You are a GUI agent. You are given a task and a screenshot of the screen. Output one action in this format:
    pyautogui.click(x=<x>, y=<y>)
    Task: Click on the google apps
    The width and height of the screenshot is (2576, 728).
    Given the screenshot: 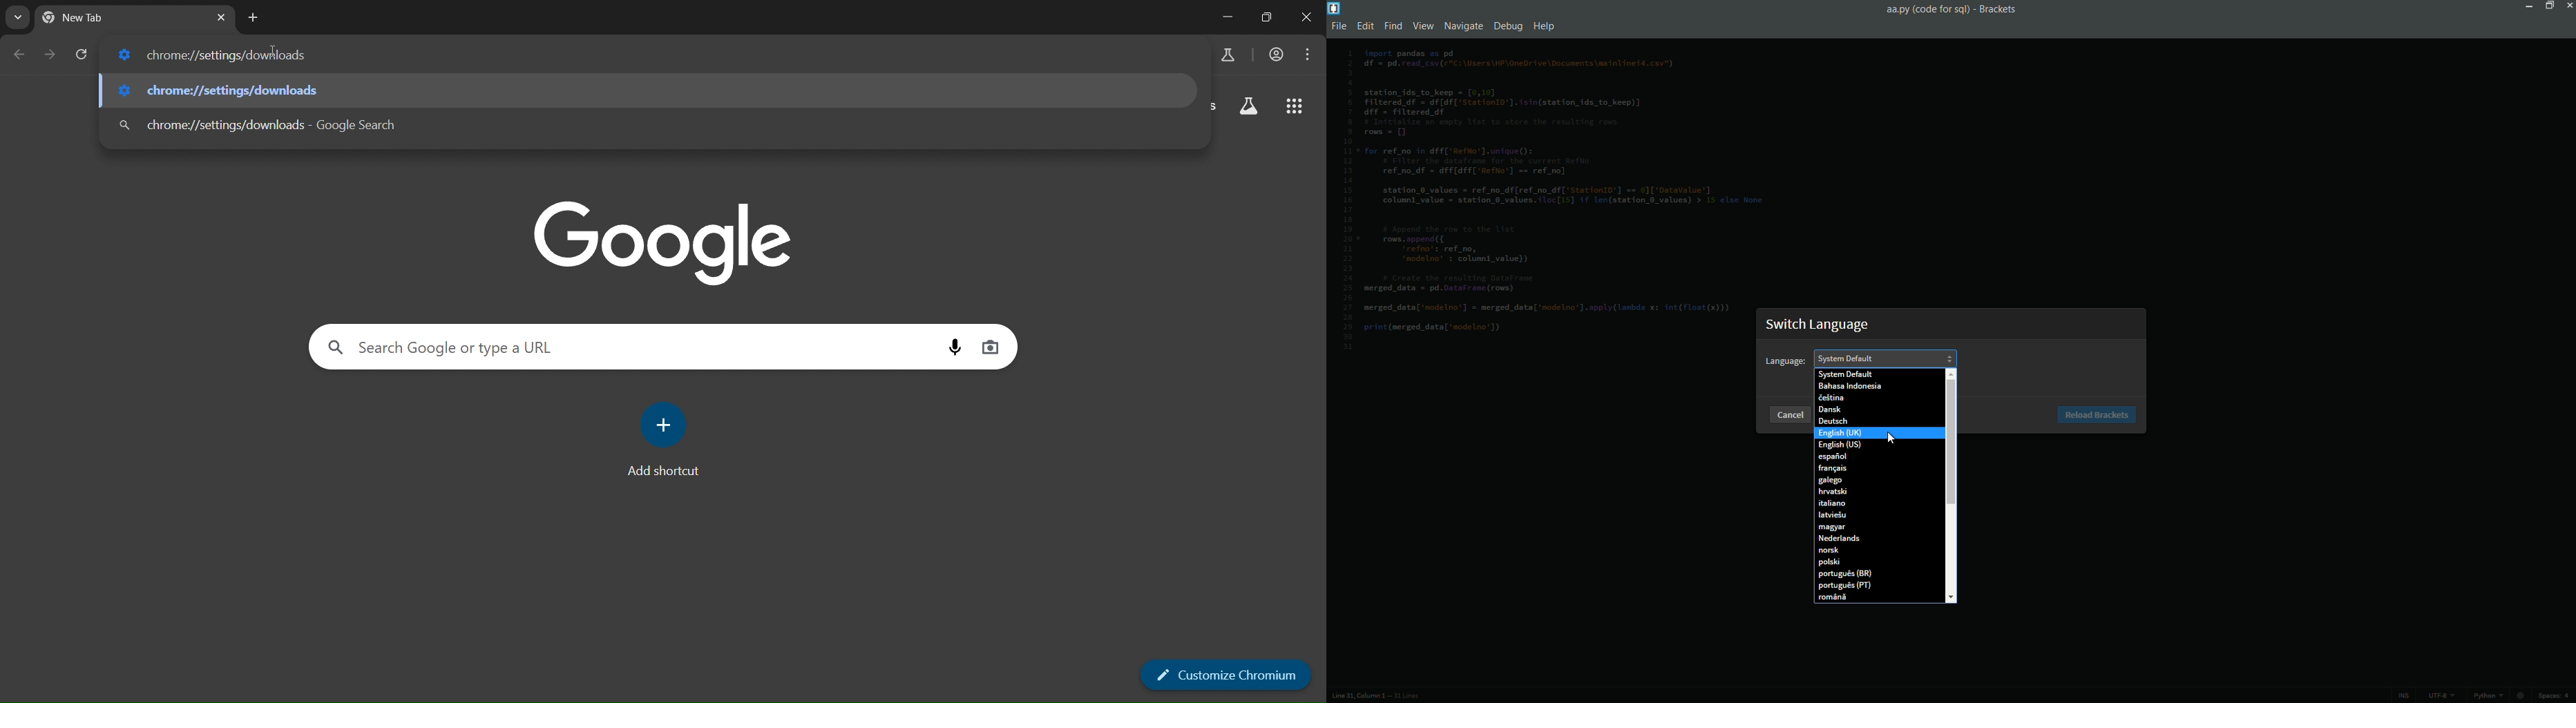 What is the action you would take?
    pyautogui.click(x=1292, y=106)
    